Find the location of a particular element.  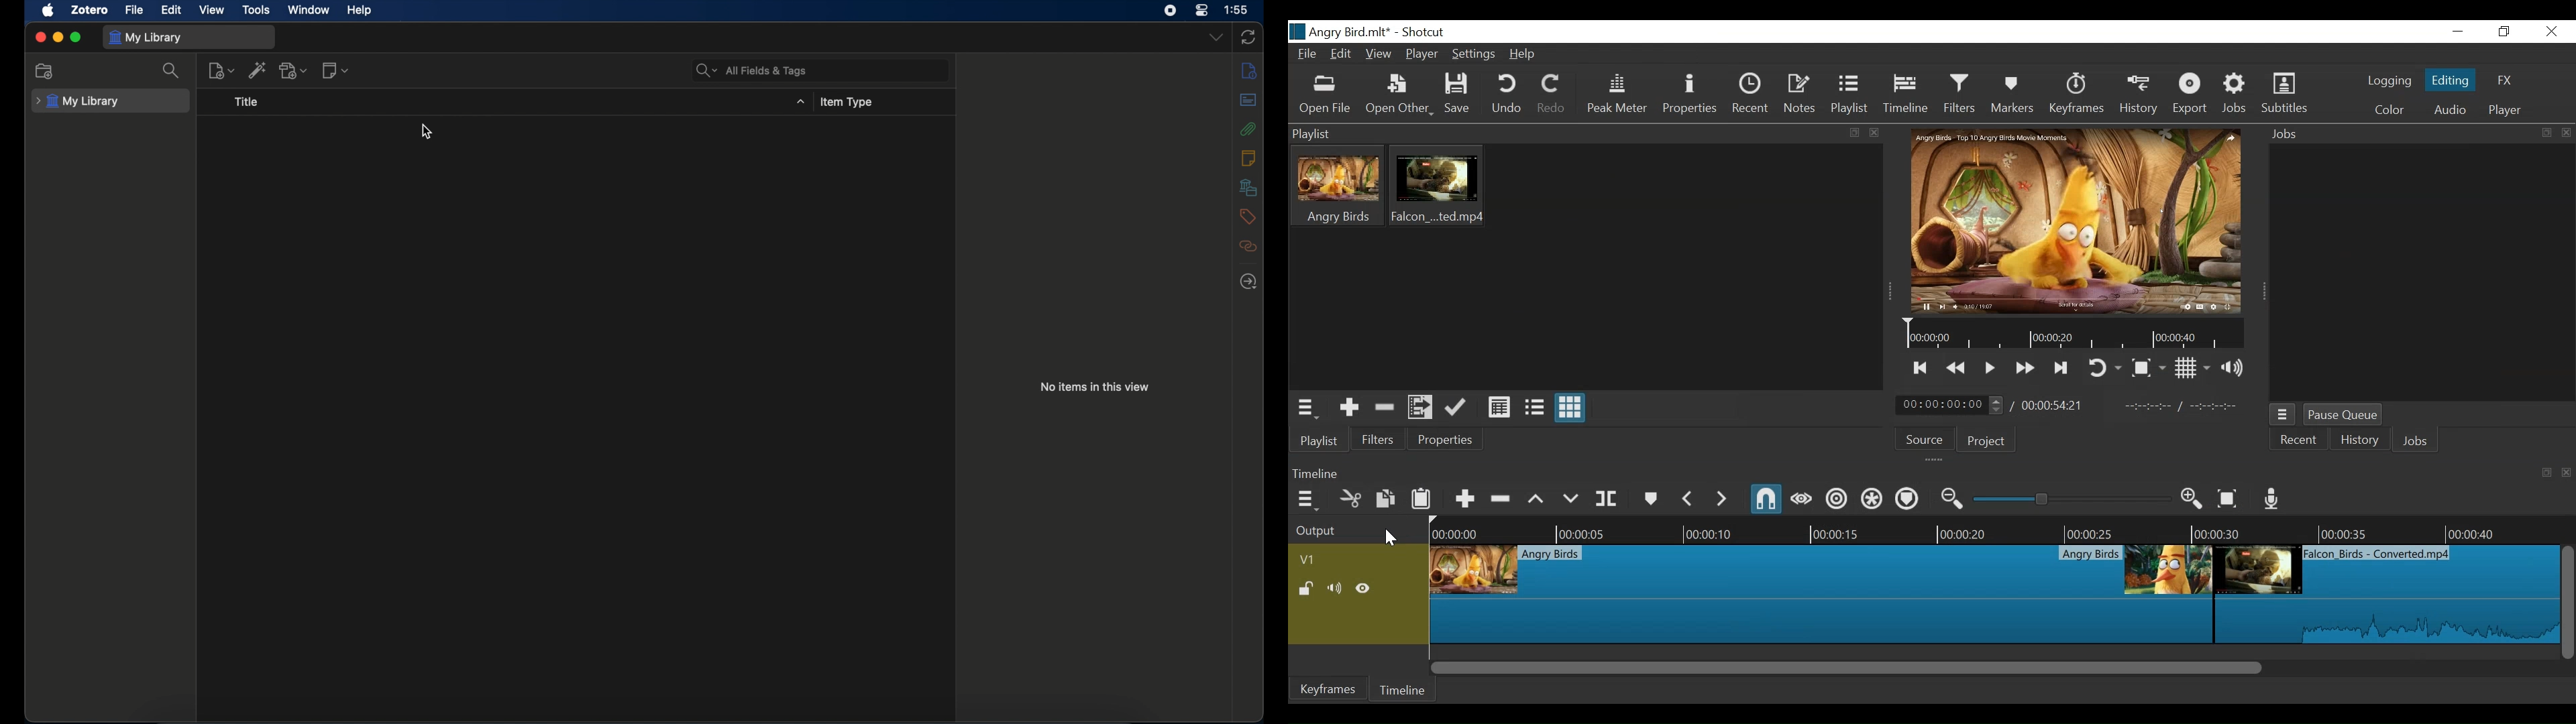

Keyframe is located at coordinates (1331, 688).